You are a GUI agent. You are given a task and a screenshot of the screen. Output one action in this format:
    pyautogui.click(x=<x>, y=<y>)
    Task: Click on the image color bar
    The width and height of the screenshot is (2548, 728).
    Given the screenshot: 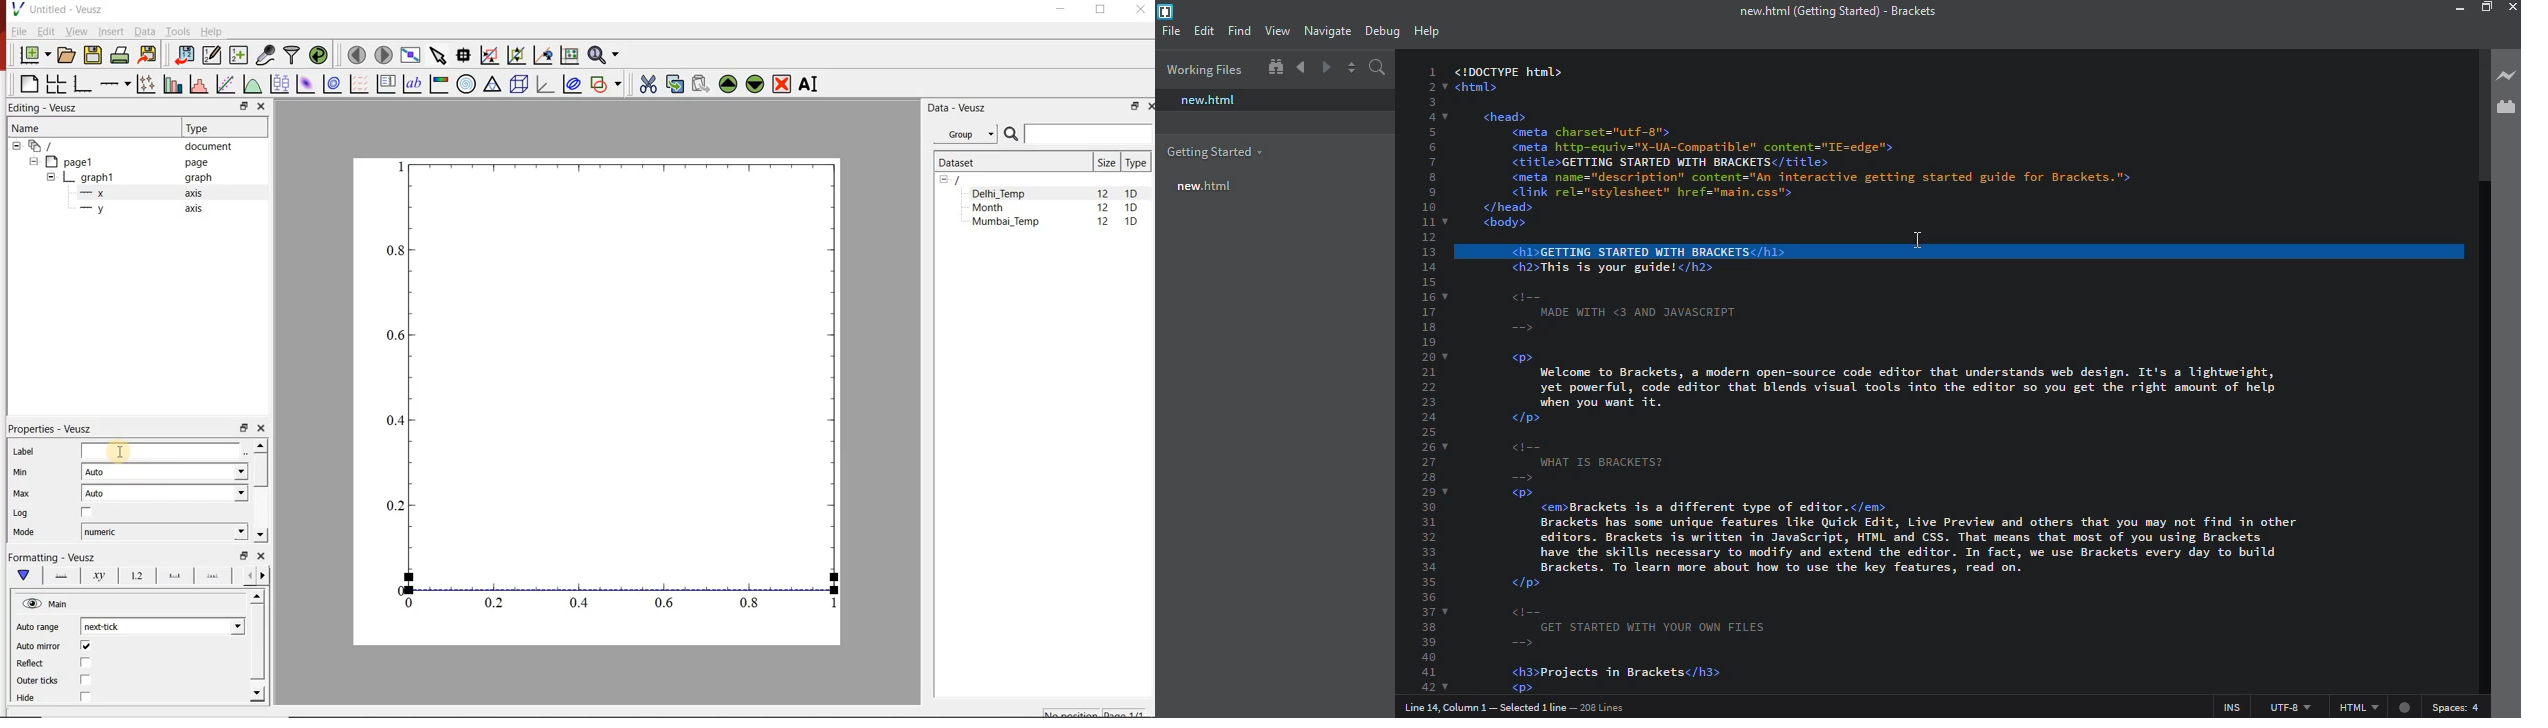 What is the action you would take?
    pyautogui.click(x=439, y=84)
    